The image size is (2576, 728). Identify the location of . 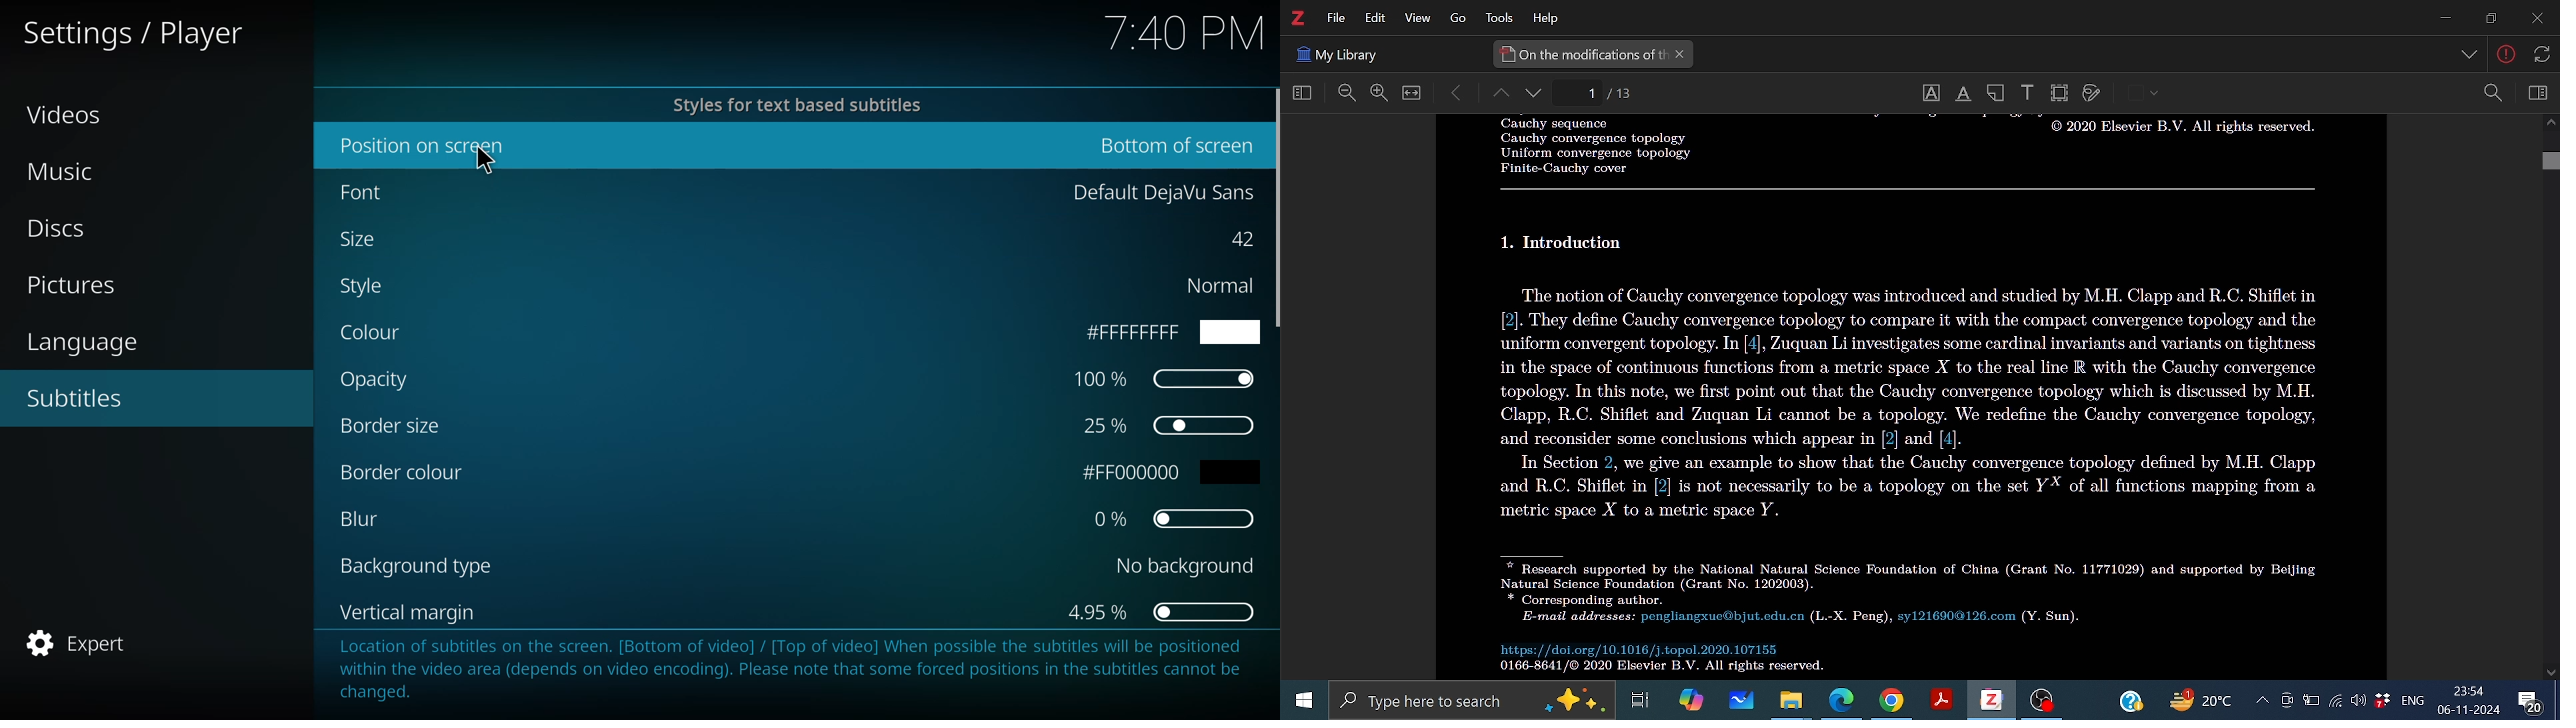
(136, 35).